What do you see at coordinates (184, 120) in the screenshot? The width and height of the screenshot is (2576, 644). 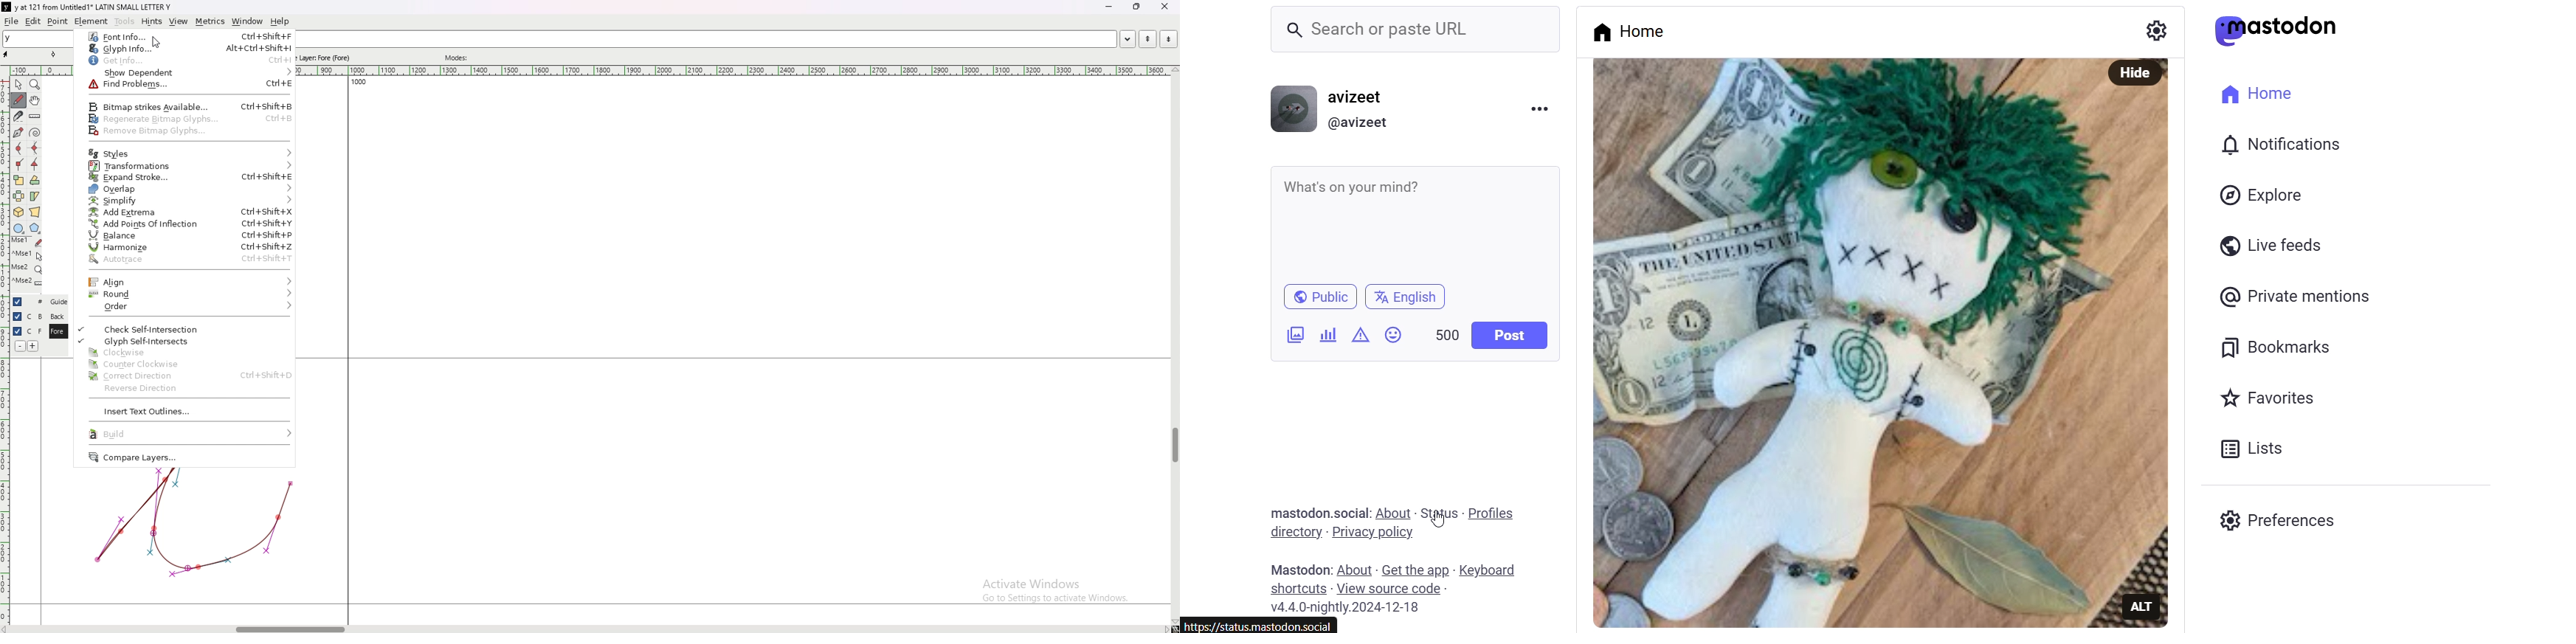 I see `regenerate bitmap glyphs` at bounding box center [184, 120].